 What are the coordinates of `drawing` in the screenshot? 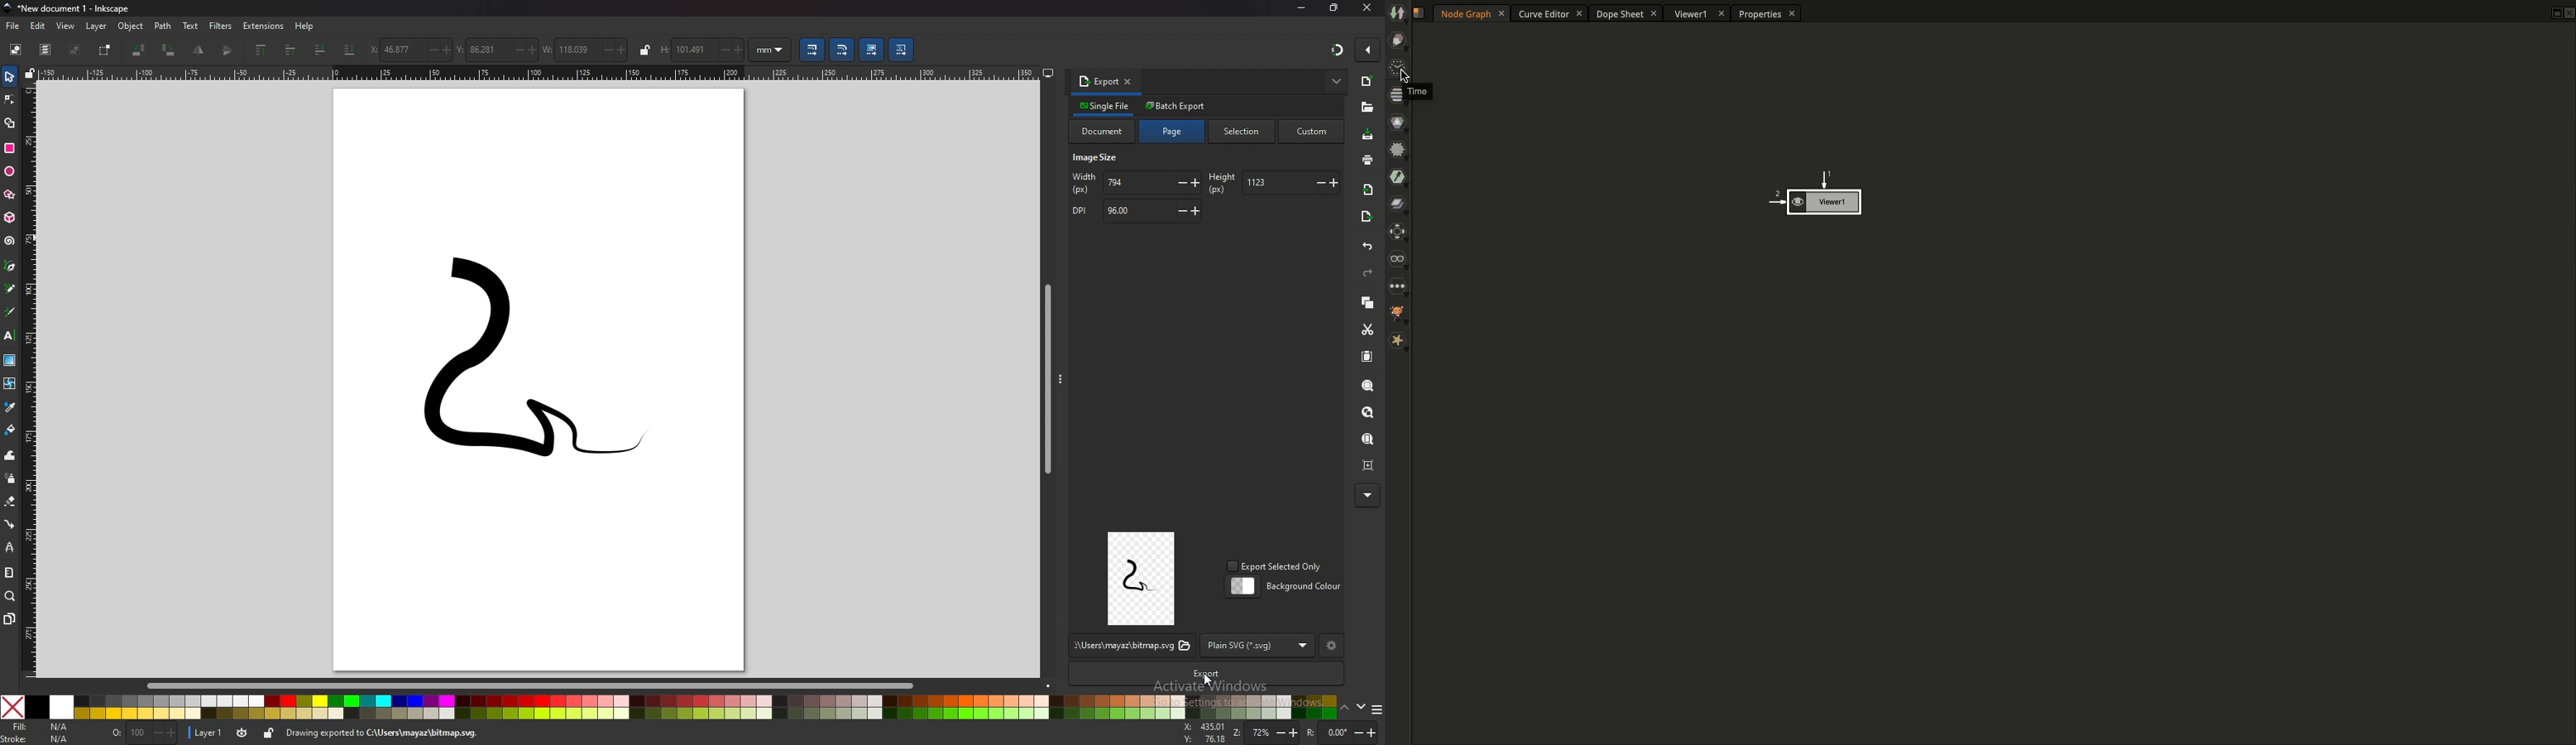 It's located at (509, 370).